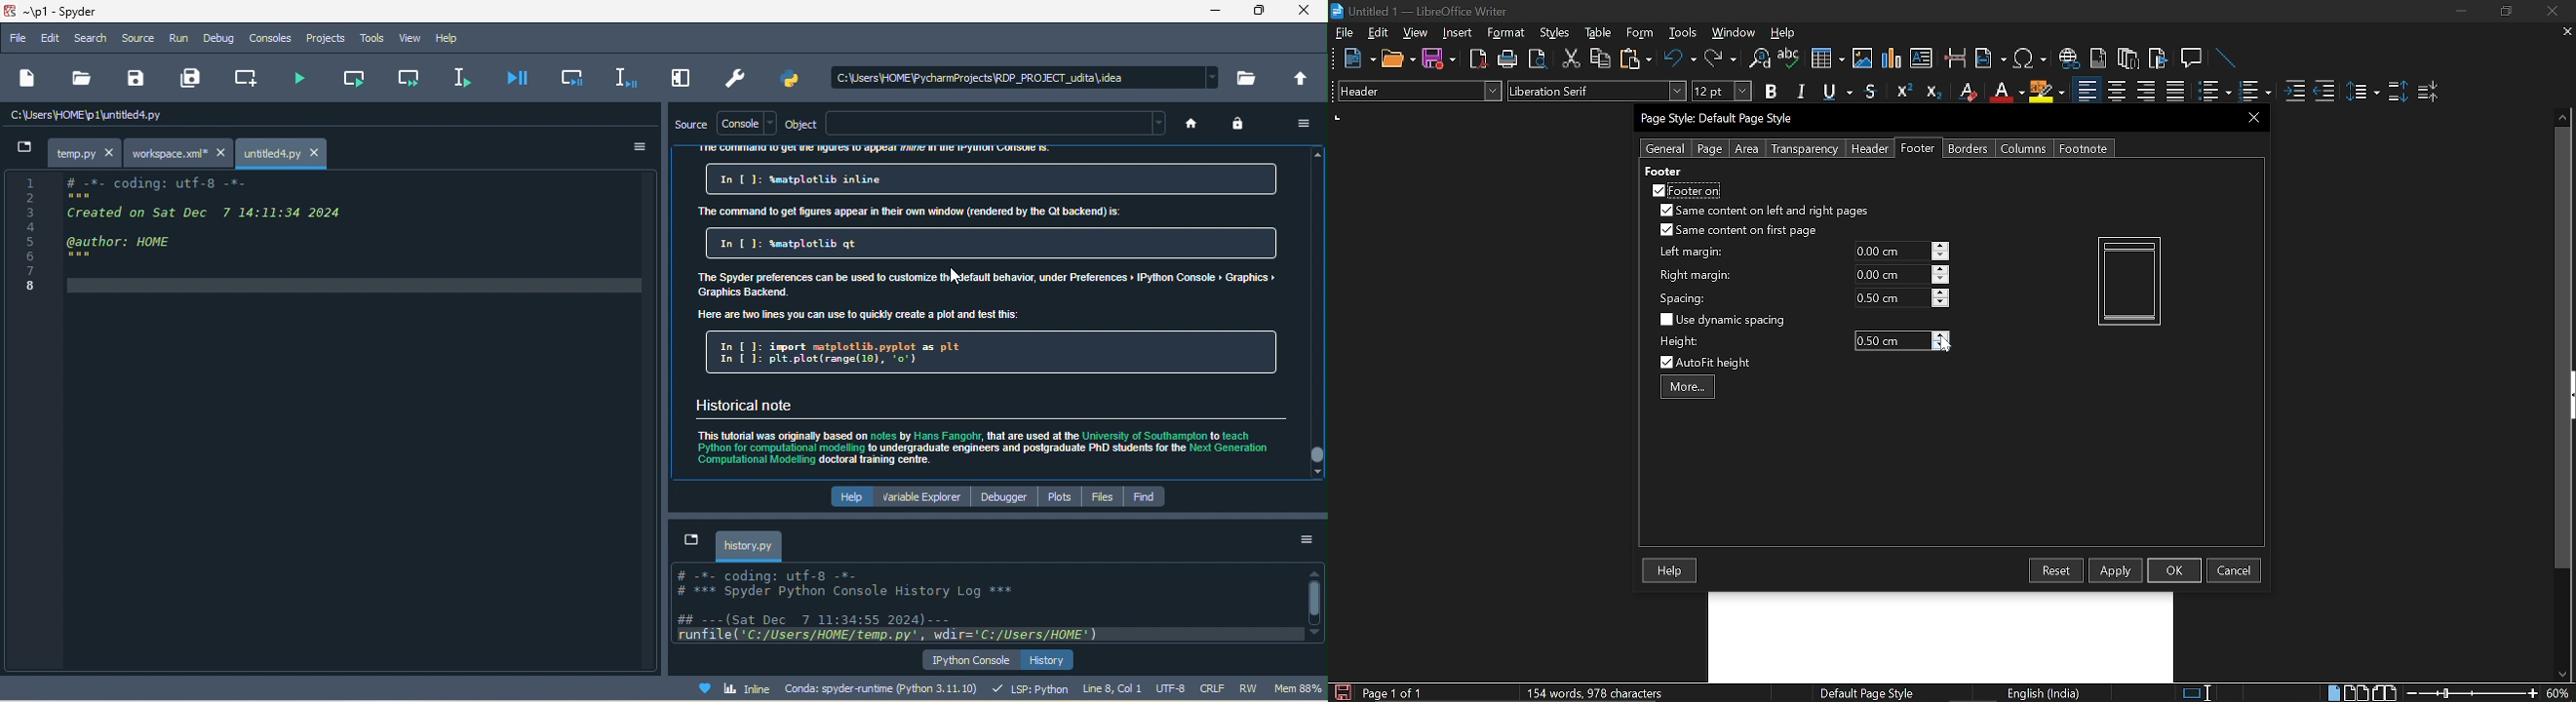 This screenshot has height=728, width=2576. Describe the element at coordinates (1864, 58) in the screenshot. I see `Insert image` at that location.